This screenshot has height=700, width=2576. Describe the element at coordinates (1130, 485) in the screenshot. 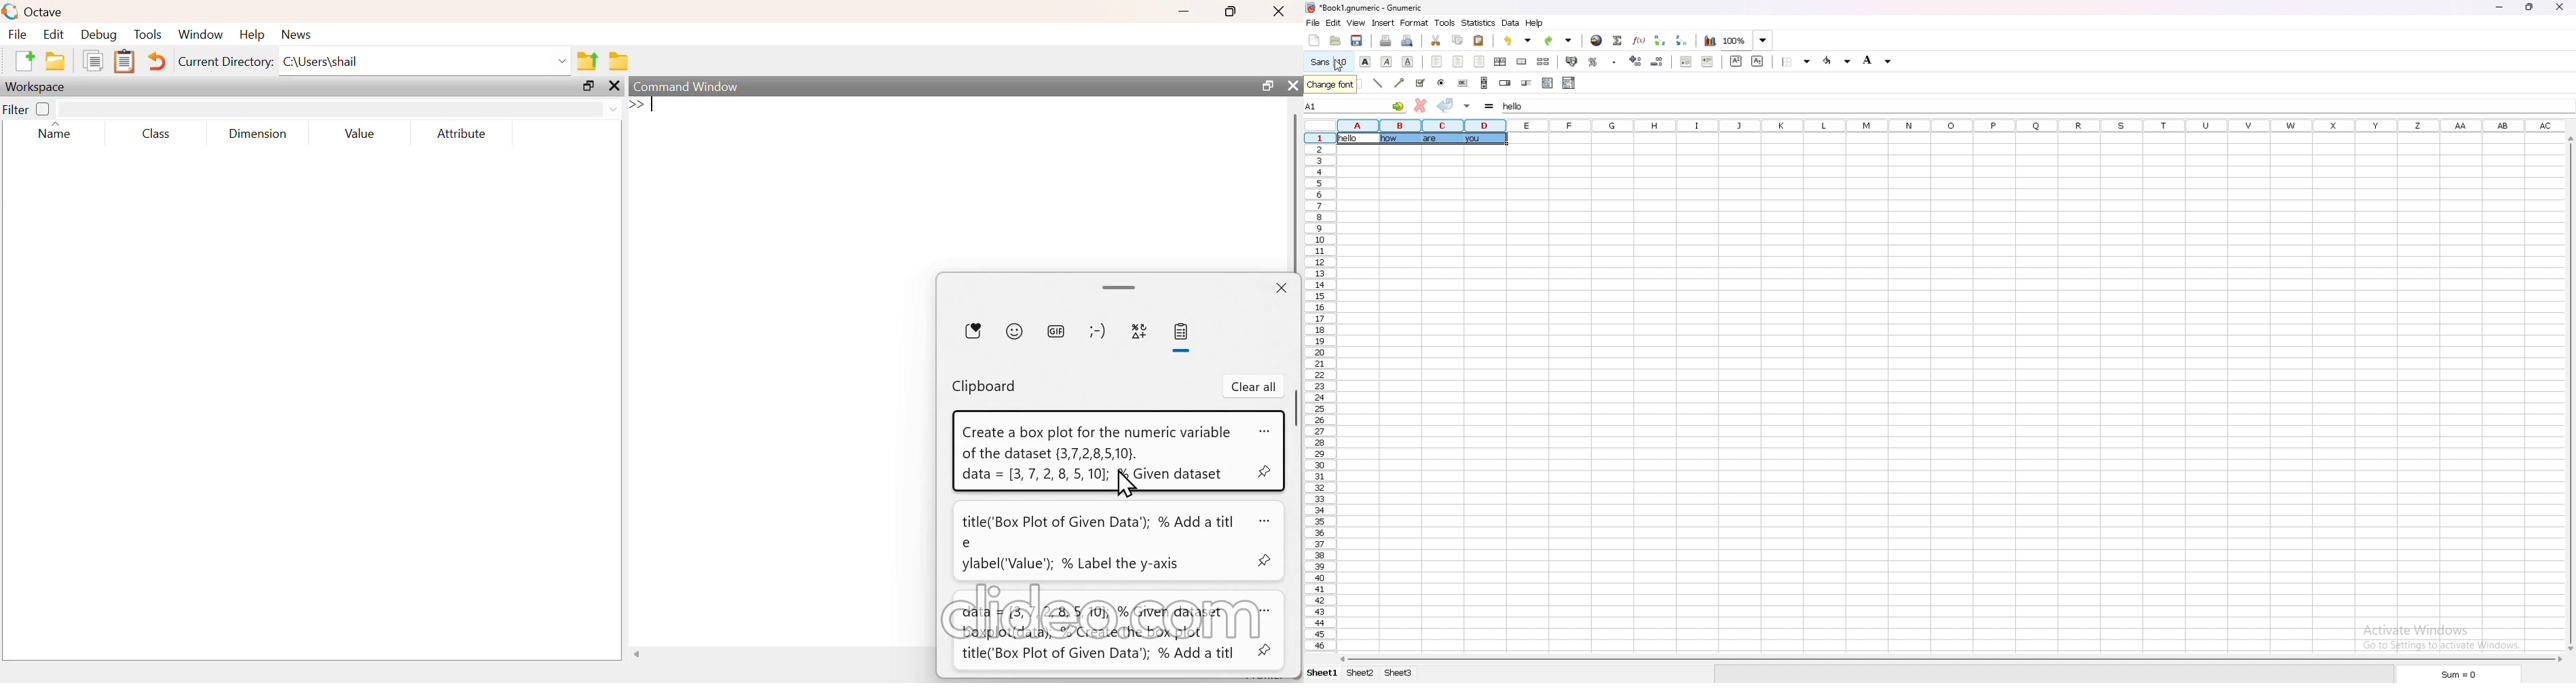

I see `cursor` at that location.